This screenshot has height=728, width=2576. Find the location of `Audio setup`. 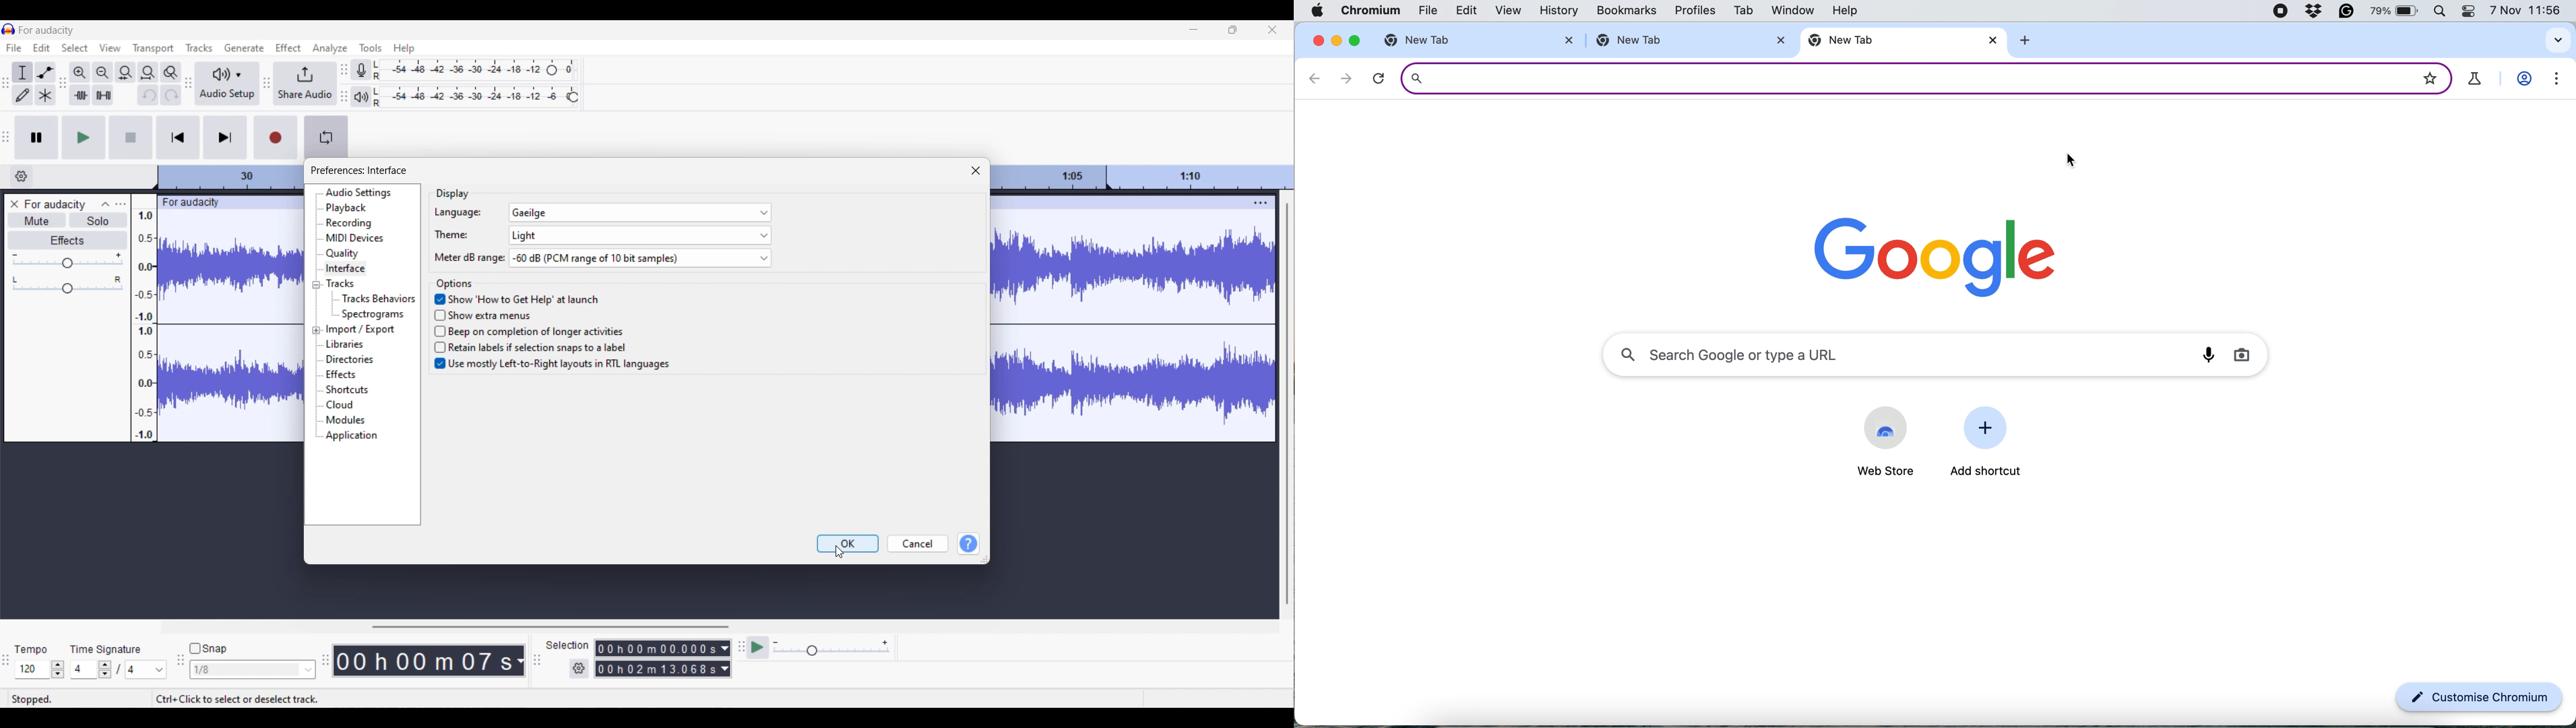

Audio setup is located at coordinates (227, 83).